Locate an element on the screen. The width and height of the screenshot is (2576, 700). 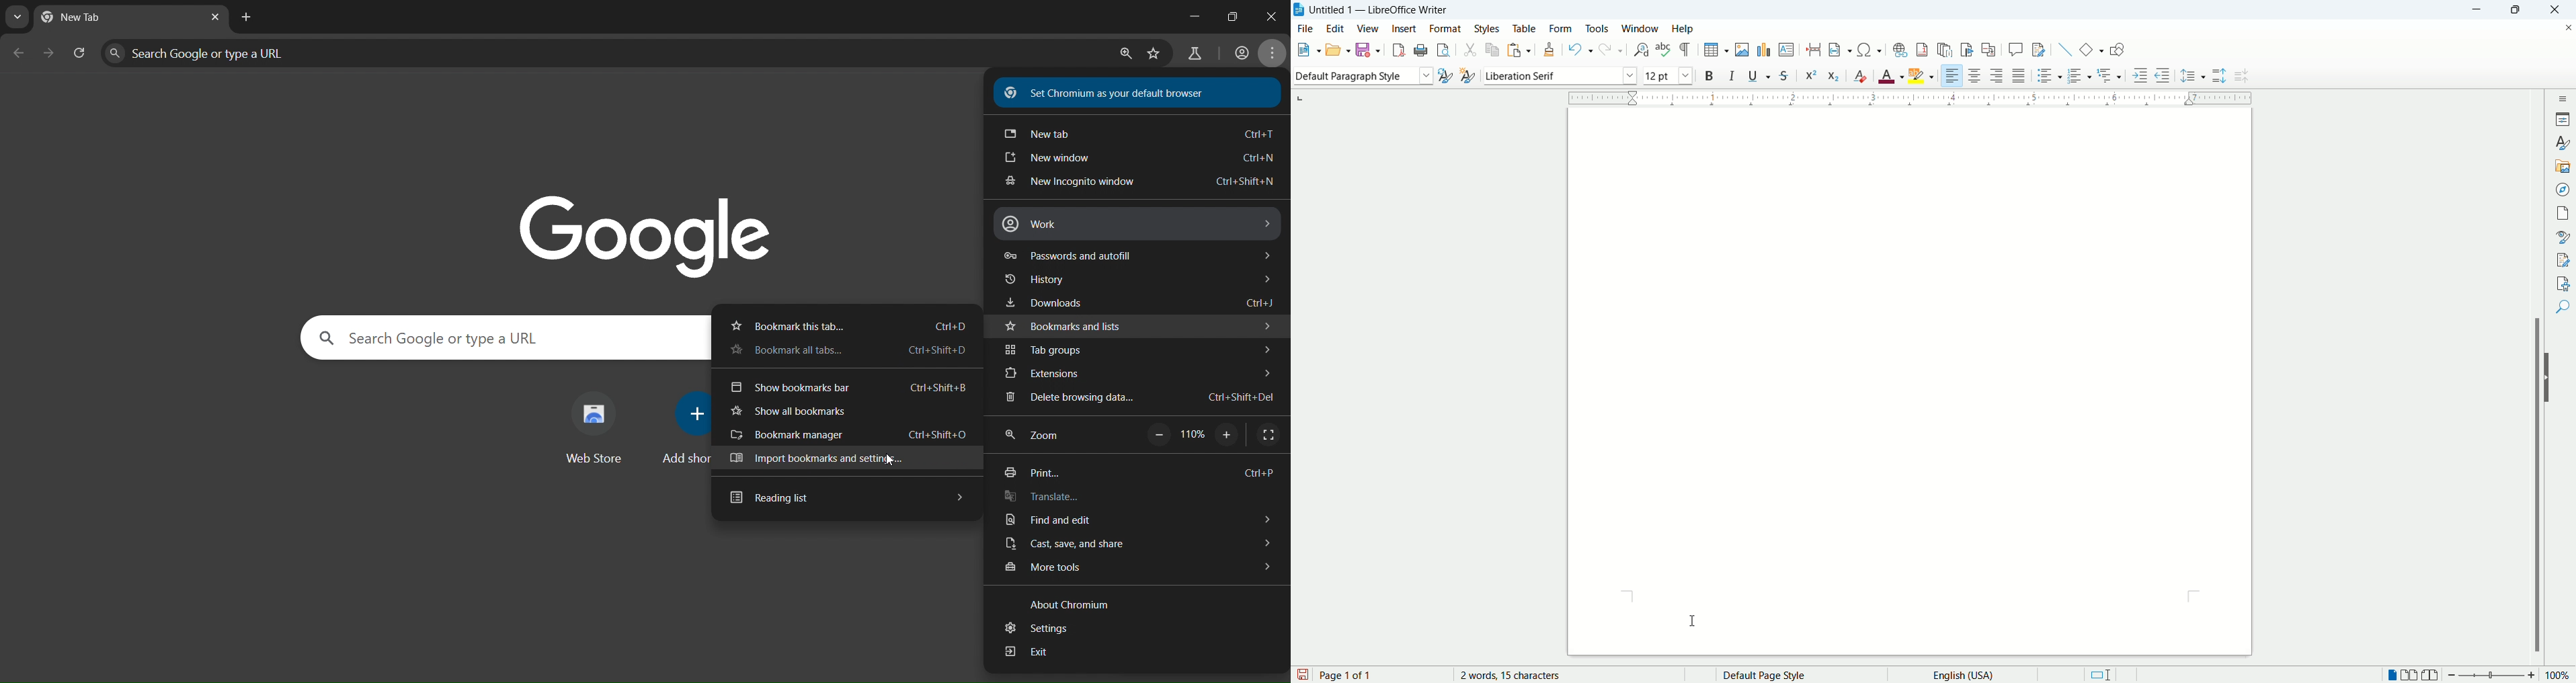
insert basic shapes is located at coordinates (2092, 48).